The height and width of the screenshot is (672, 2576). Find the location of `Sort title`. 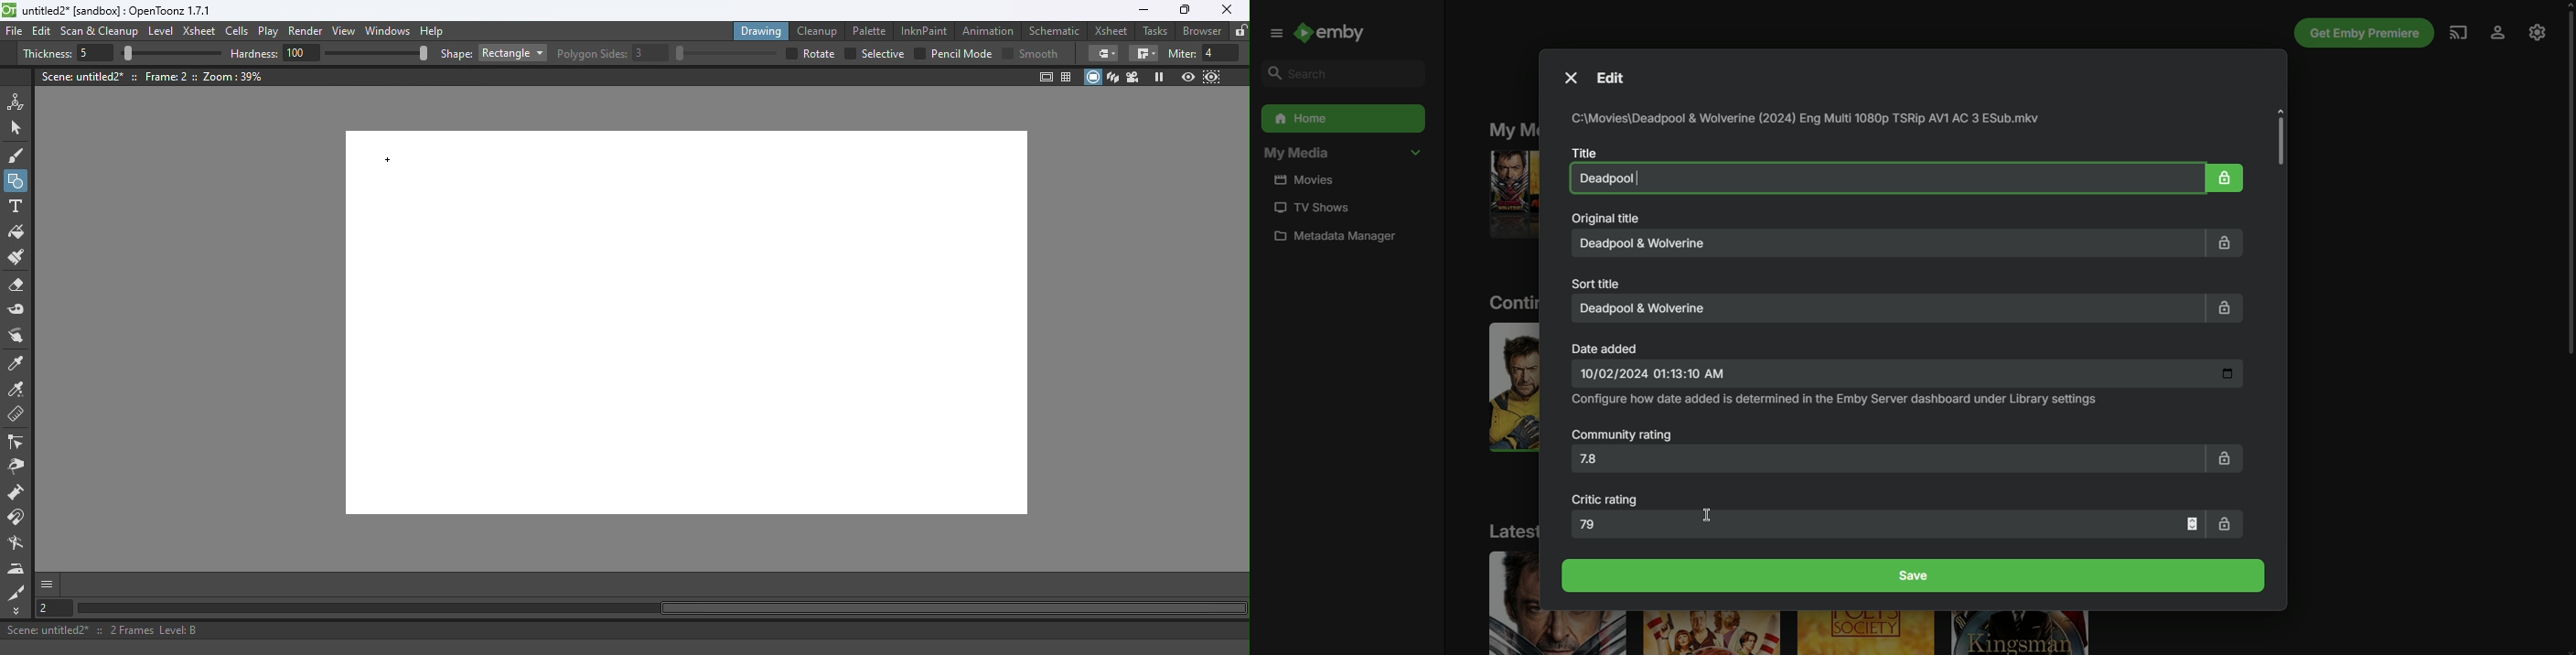

Sort title is located at coordinates (1598, 283).